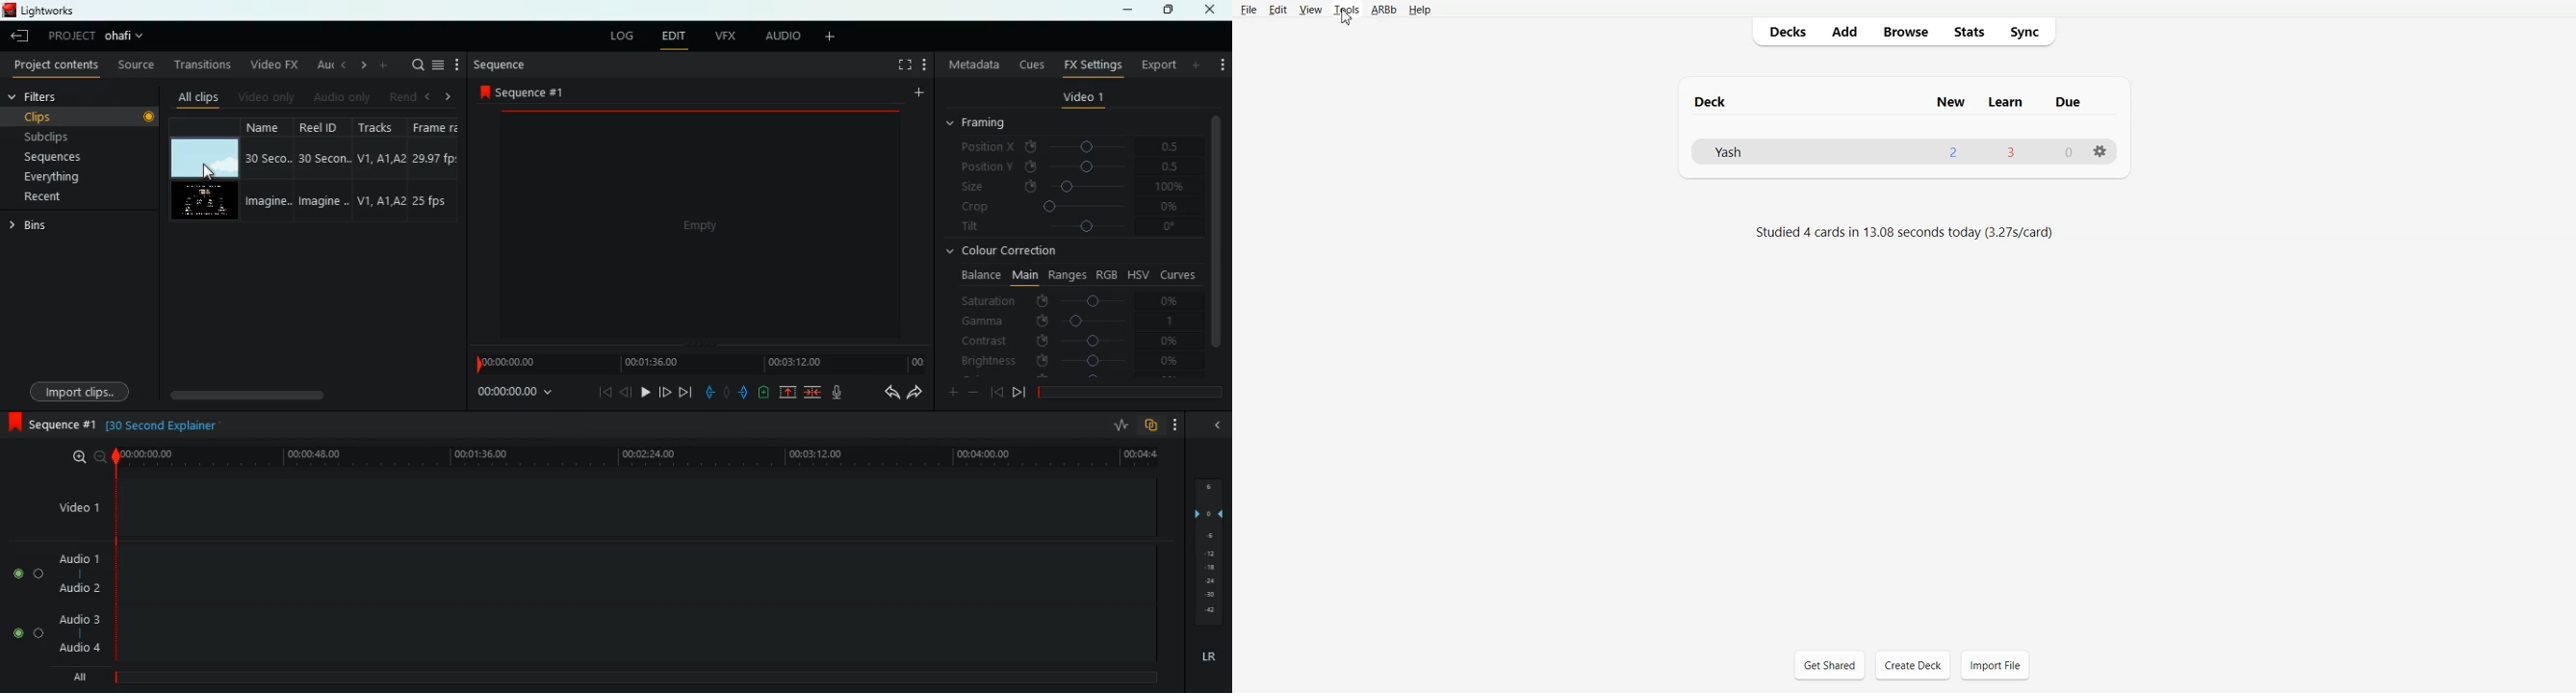 The height and width of the screenshot is (700, 2576). What do you see at coordinates (207, 174) in the screenshot?
I see `cursor` at bounding box center [207, 174].